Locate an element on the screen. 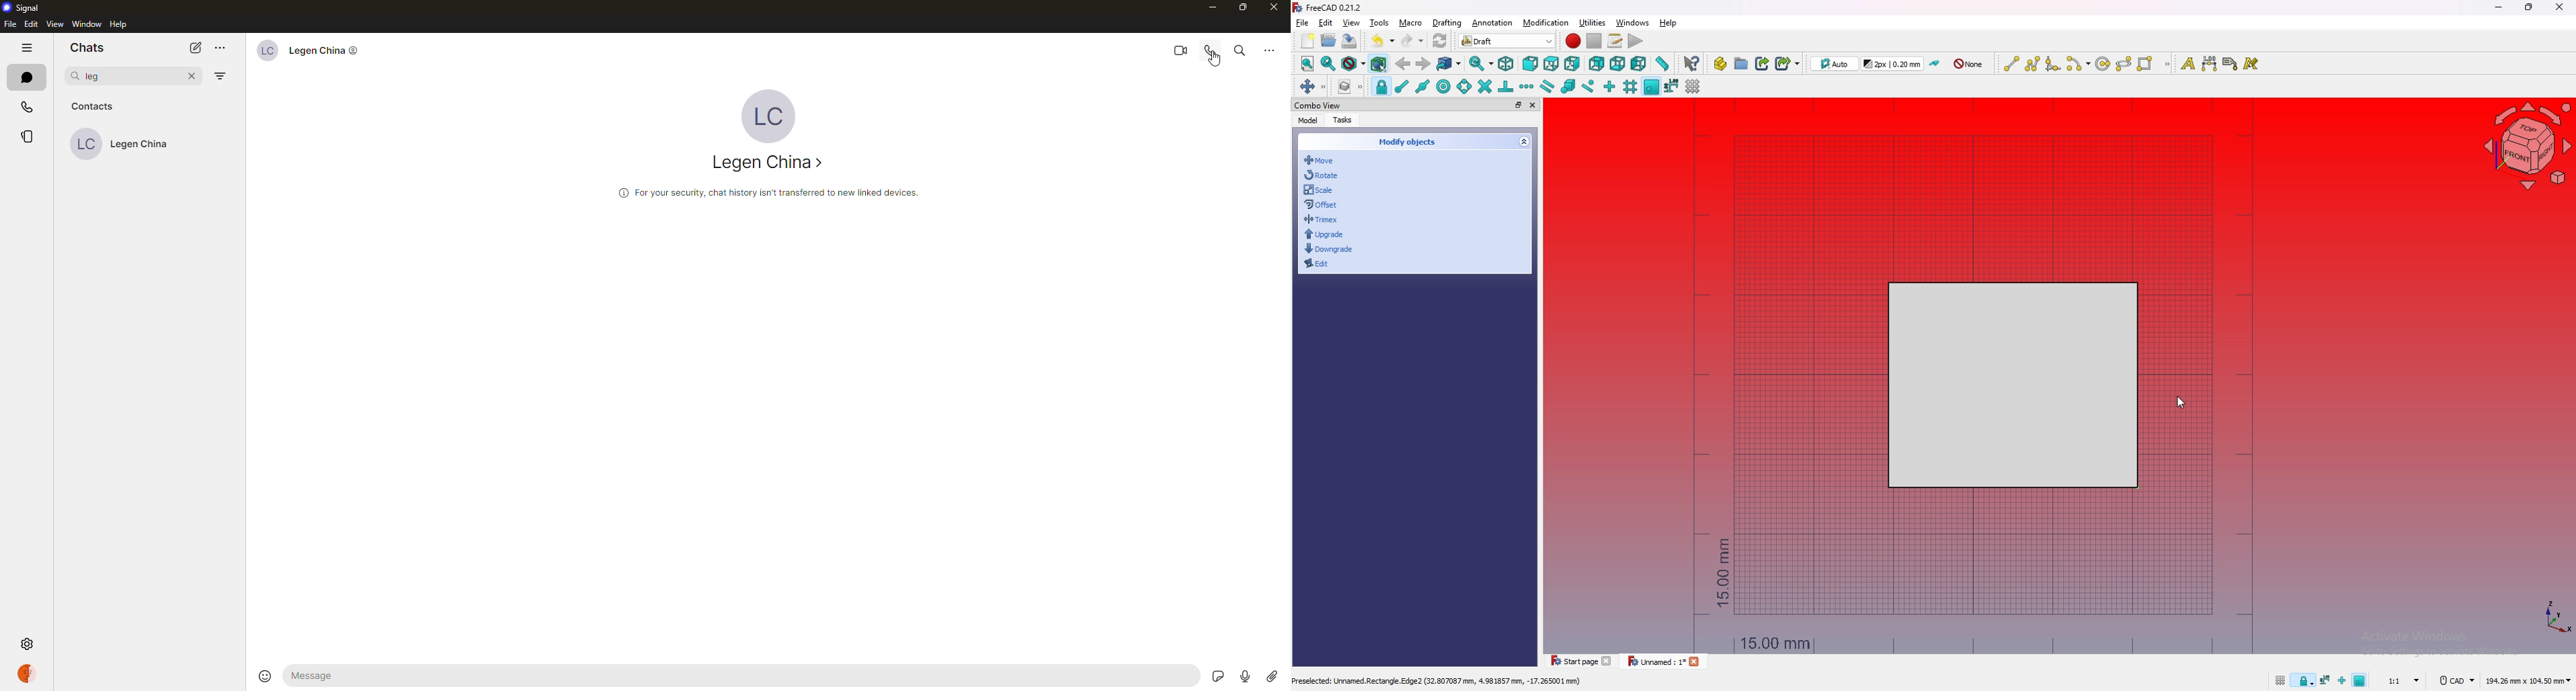 The image size is (2576, 700). contact is located at coordinates (311, 50).